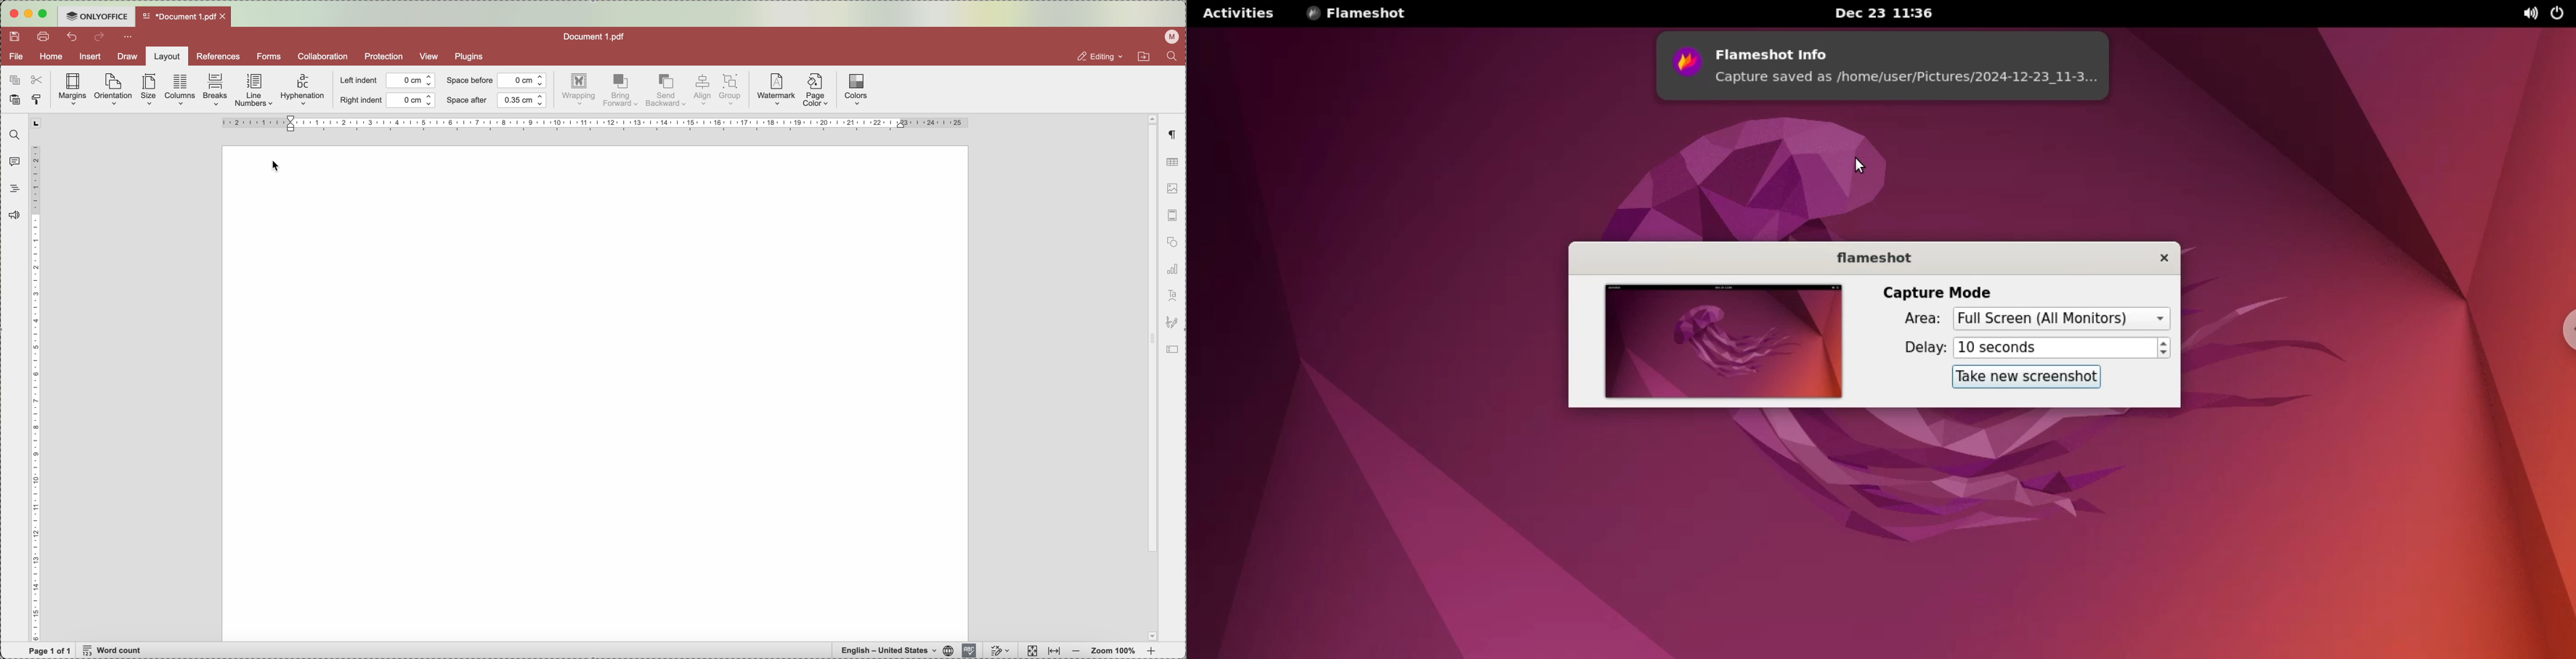 The width and height of the screenshot is (2576, 672). Describe the element at coordinates (496, 80) in the screenshot. I see `space before` at that location.